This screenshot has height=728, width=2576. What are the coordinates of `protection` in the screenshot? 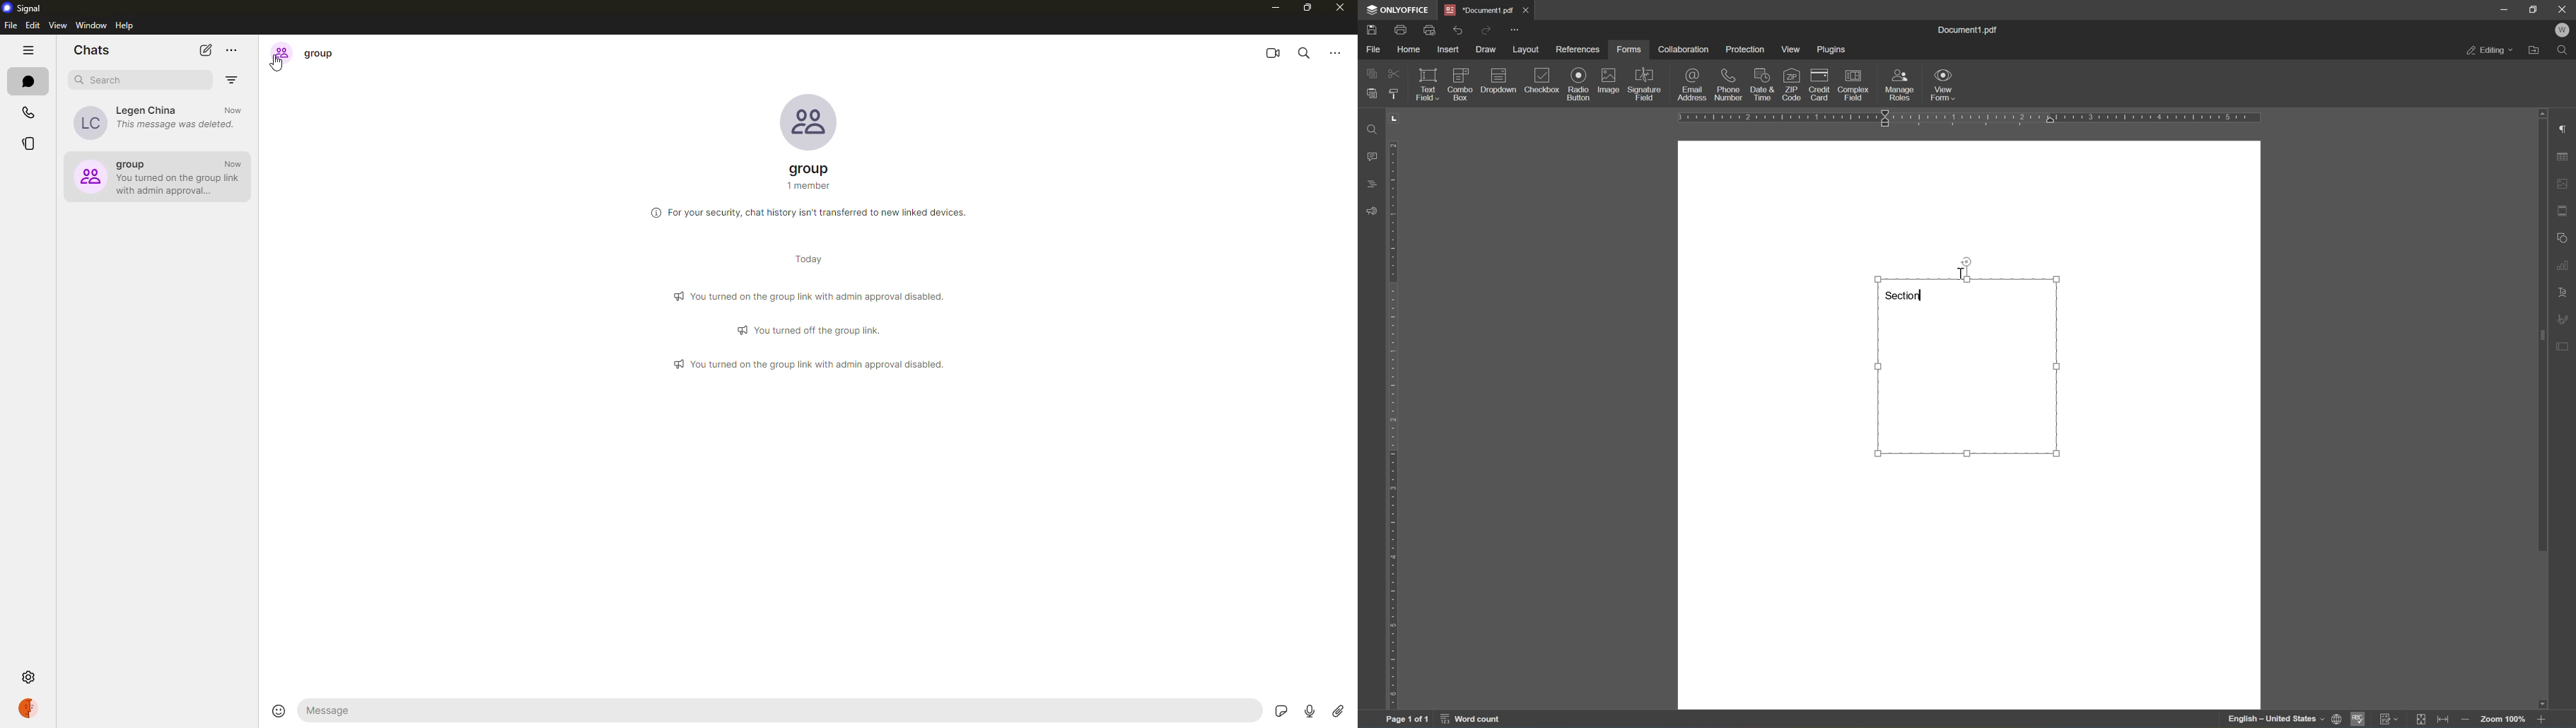 It's located at (1746, 49).